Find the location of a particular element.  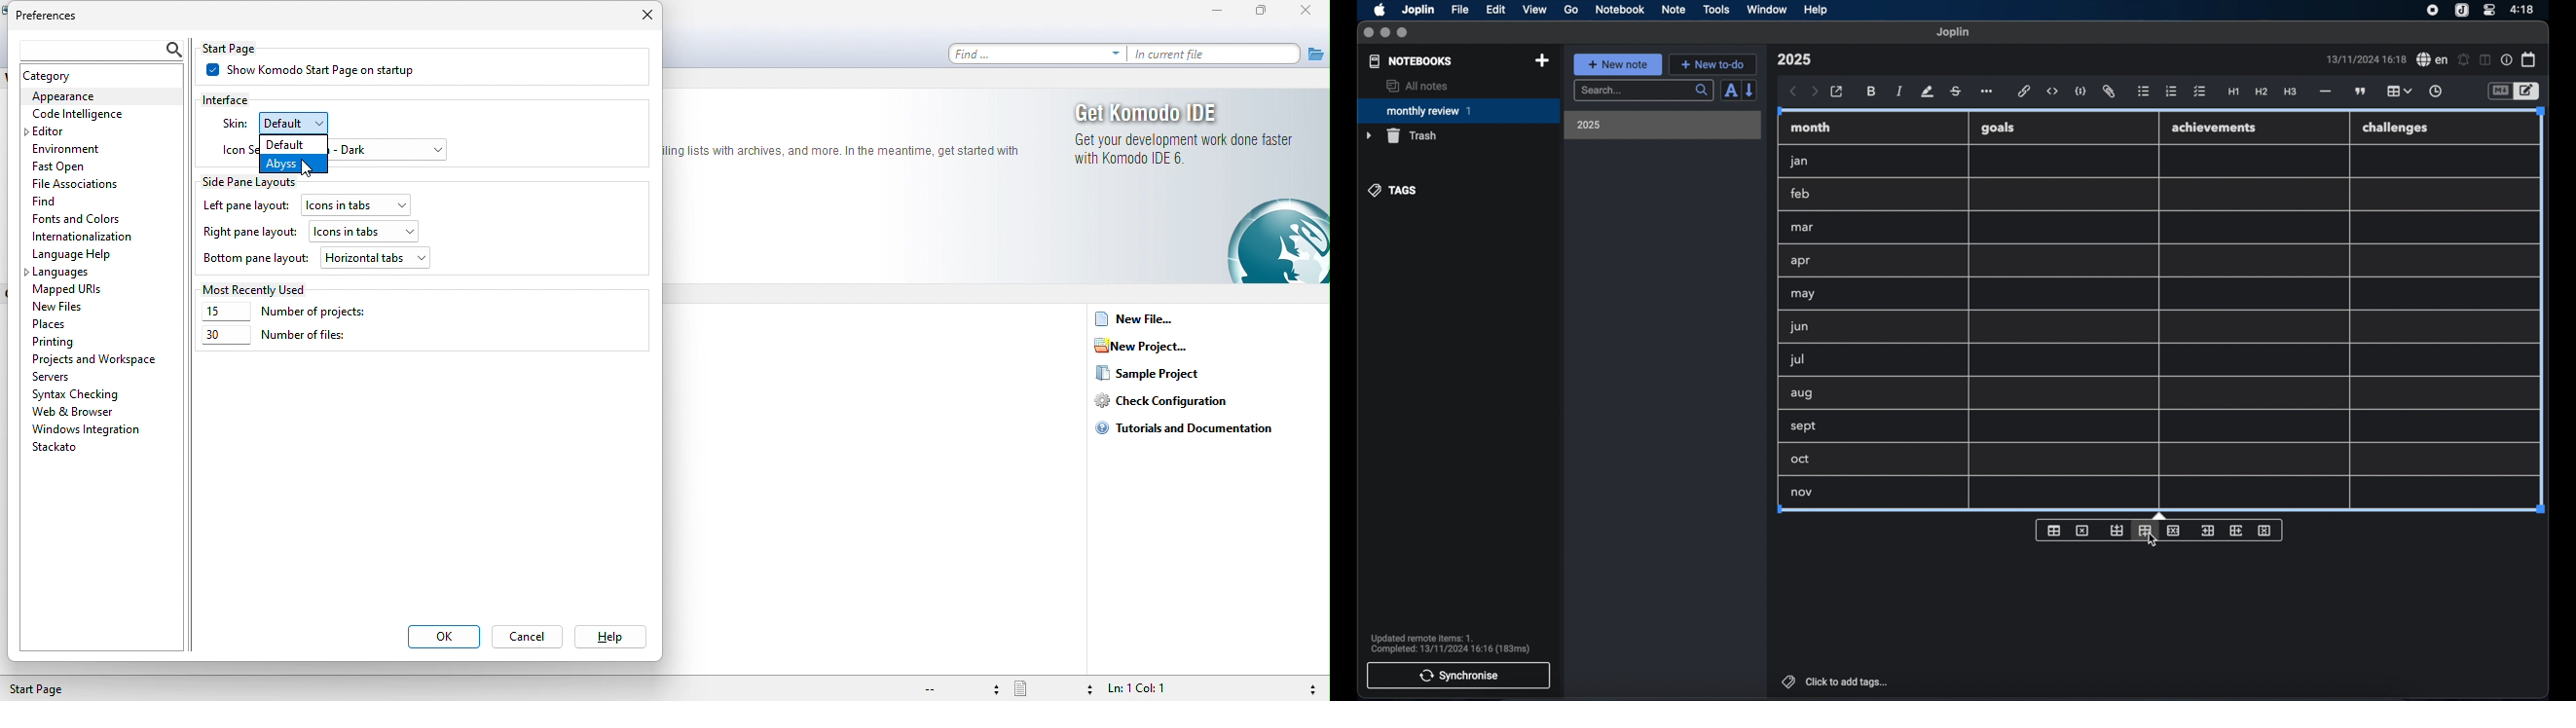

insert table is located at coordinates (2054, 530).